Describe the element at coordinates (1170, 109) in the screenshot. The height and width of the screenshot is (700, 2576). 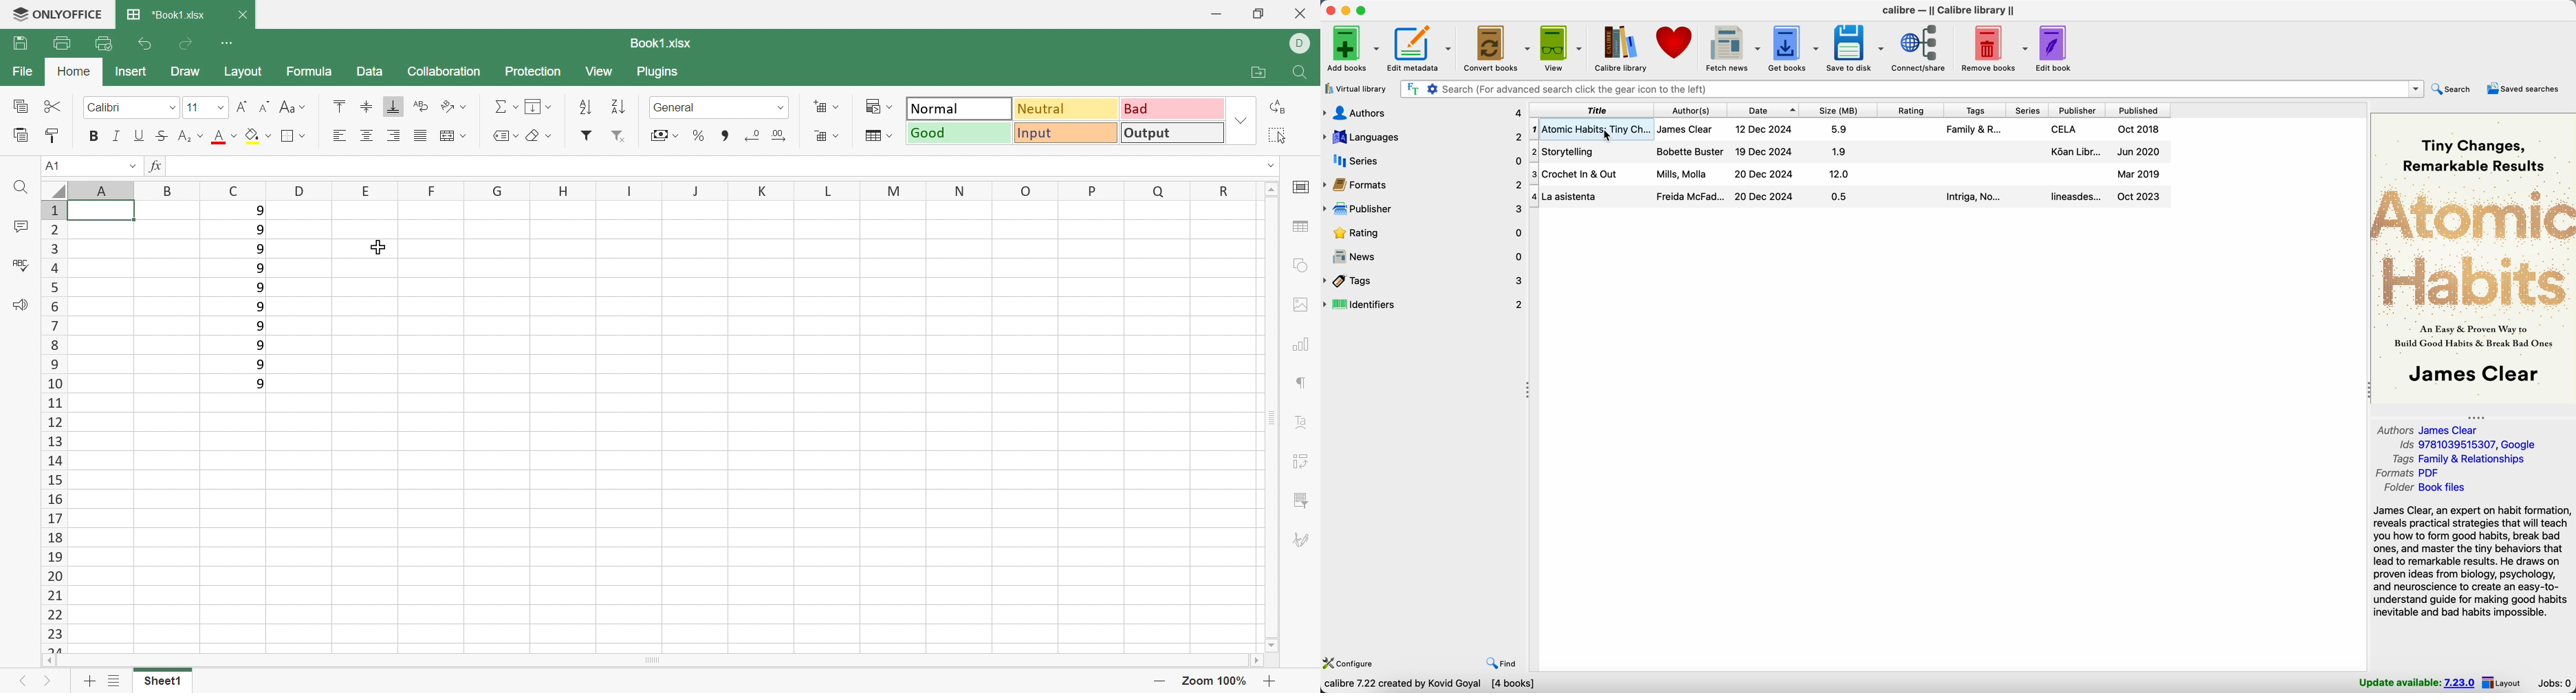
I see `Bad` at that location.